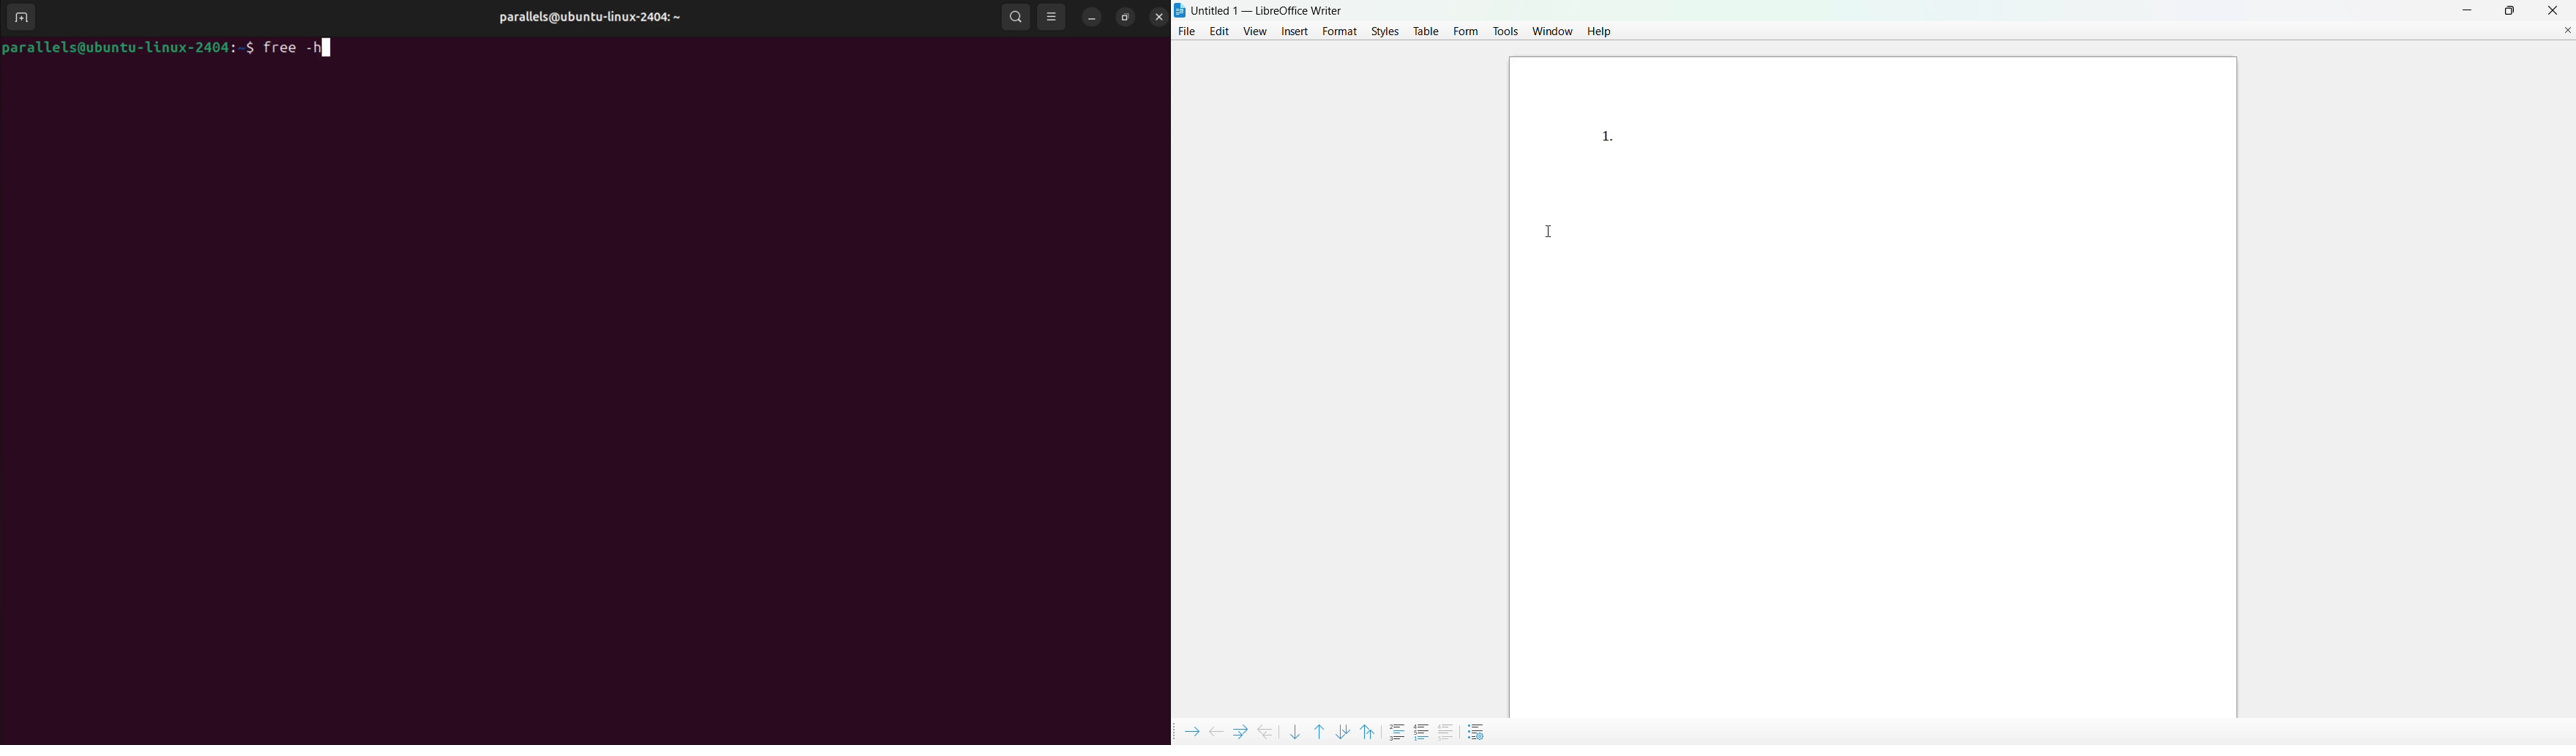  What do you see at coordinates (1423, 730) in the screenshot?
I see `restart numbering` at bounding box center [1423, 730].